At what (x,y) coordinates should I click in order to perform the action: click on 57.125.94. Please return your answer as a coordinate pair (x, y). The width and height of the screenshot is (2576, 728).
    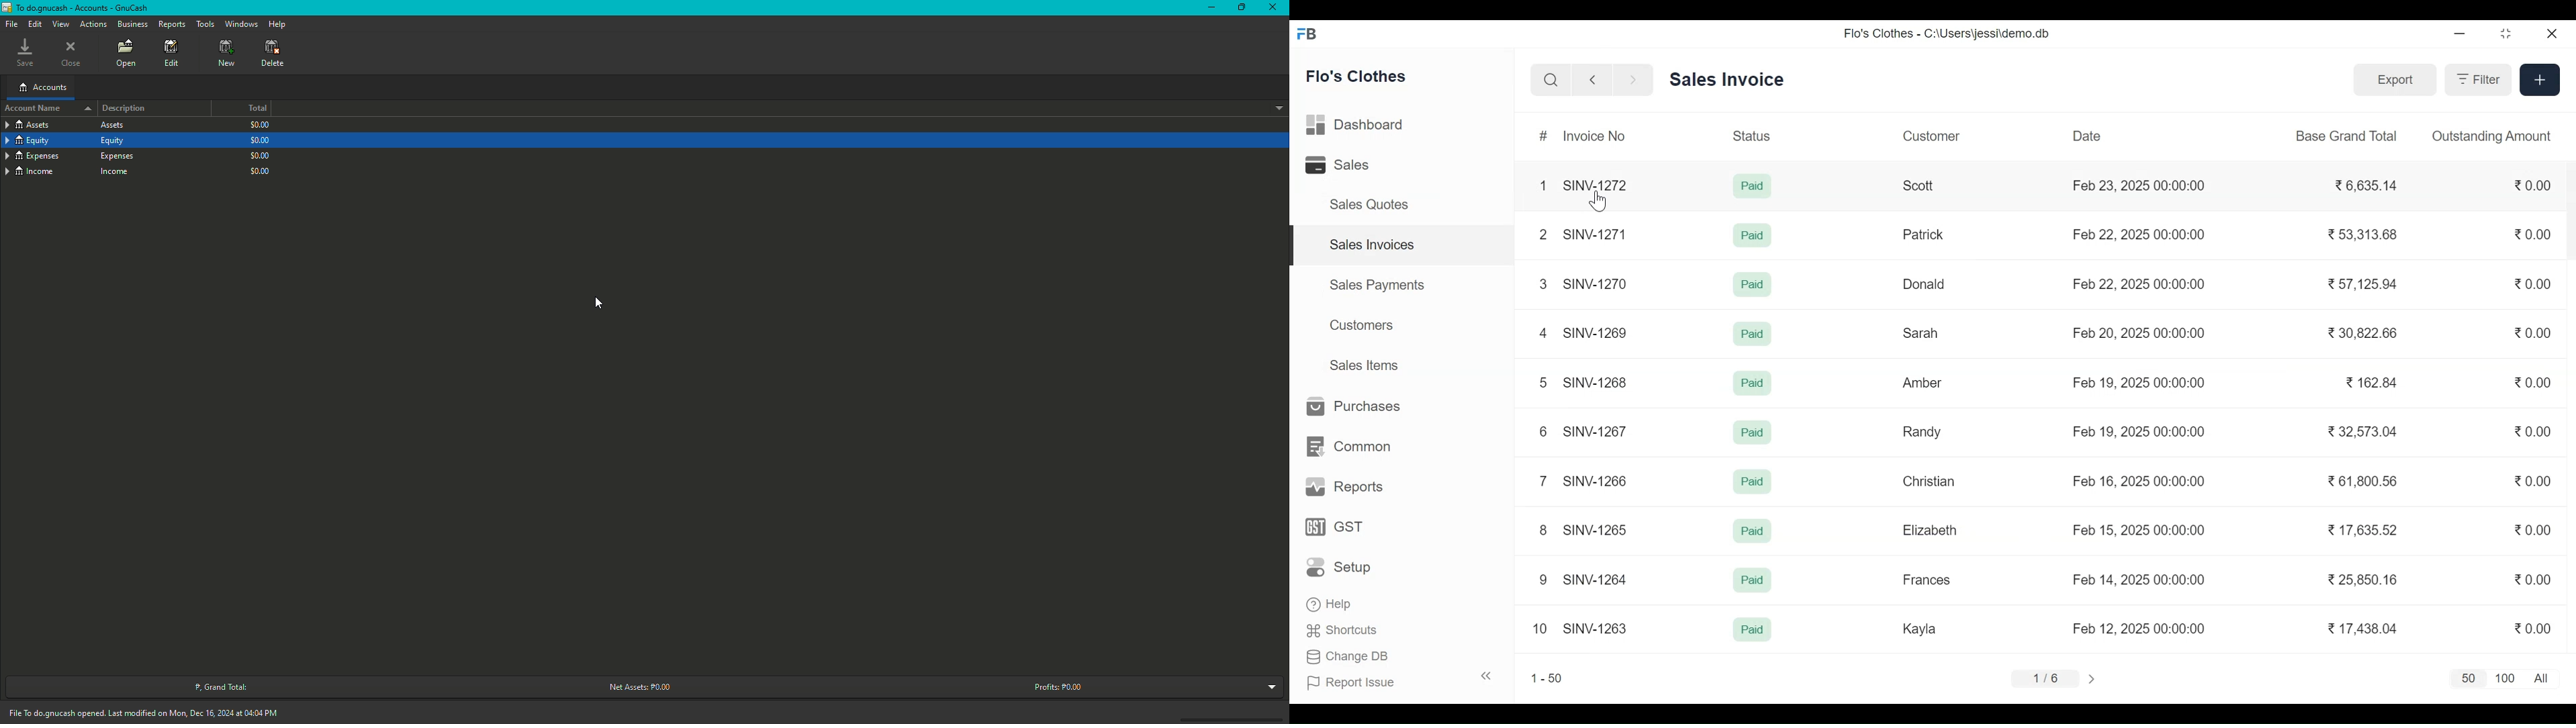
    Looking at the image, I should click on (2364, 284).